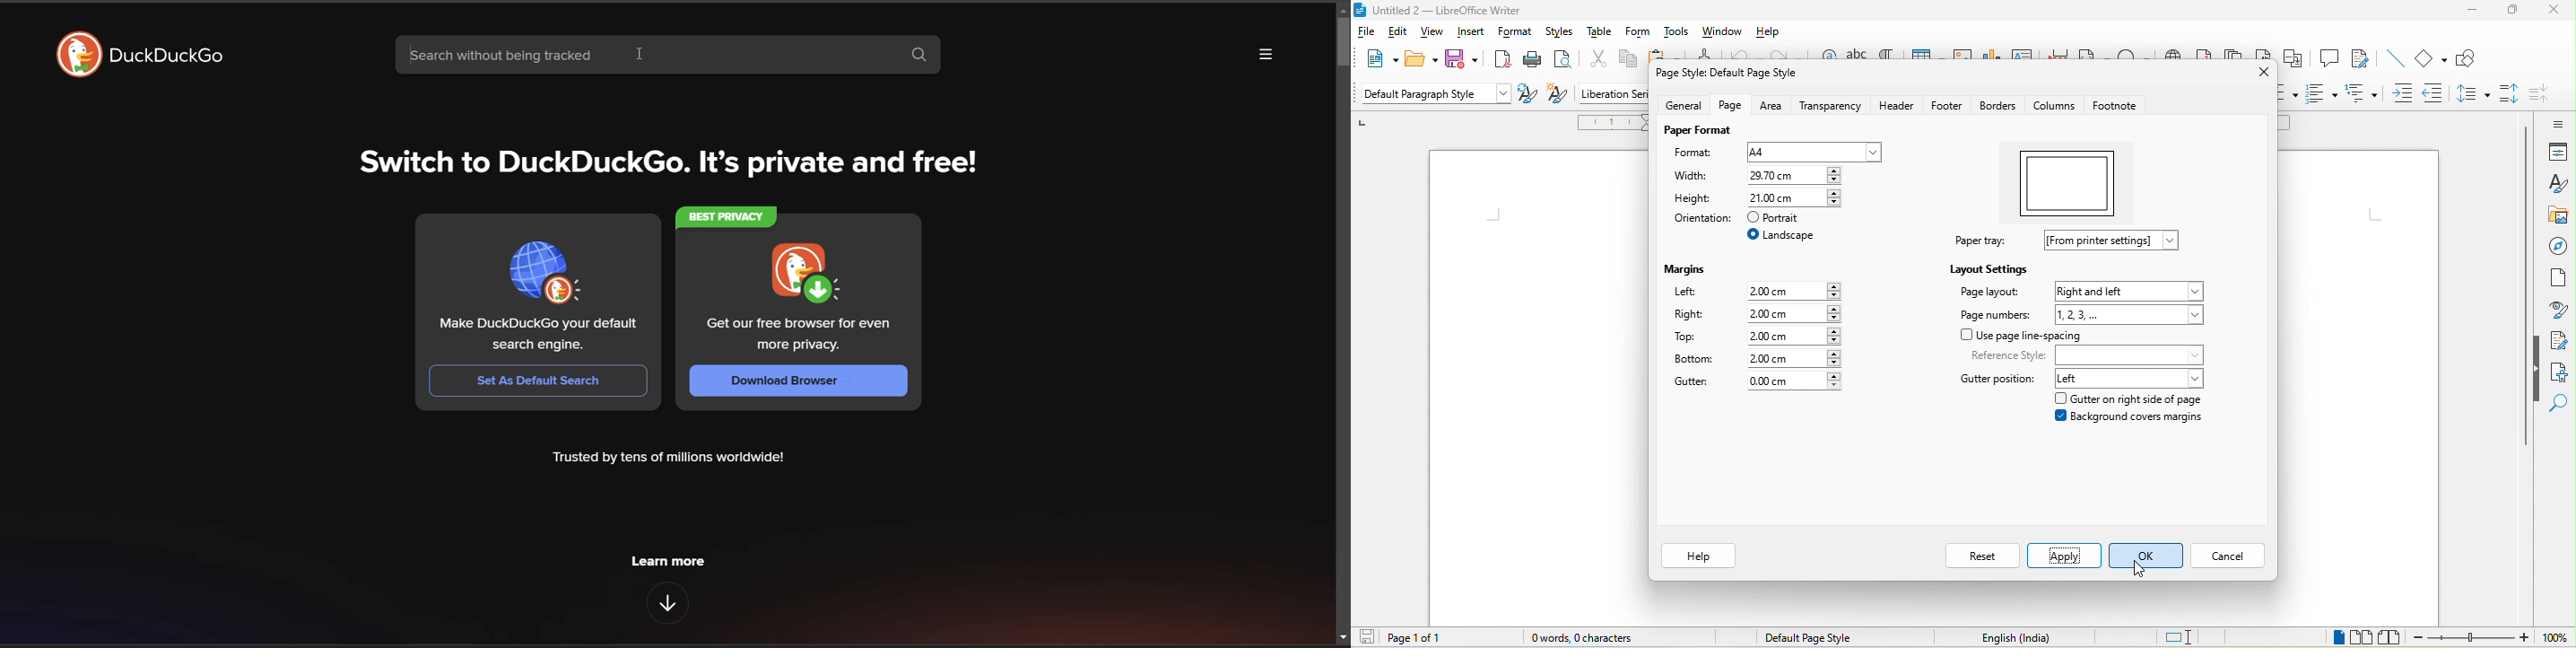 This screenshot has height=672, width=2576. What do you see at coordinates (1814, 151) in the screenshot?
I see `a4` at bounding box center [1814, 151].